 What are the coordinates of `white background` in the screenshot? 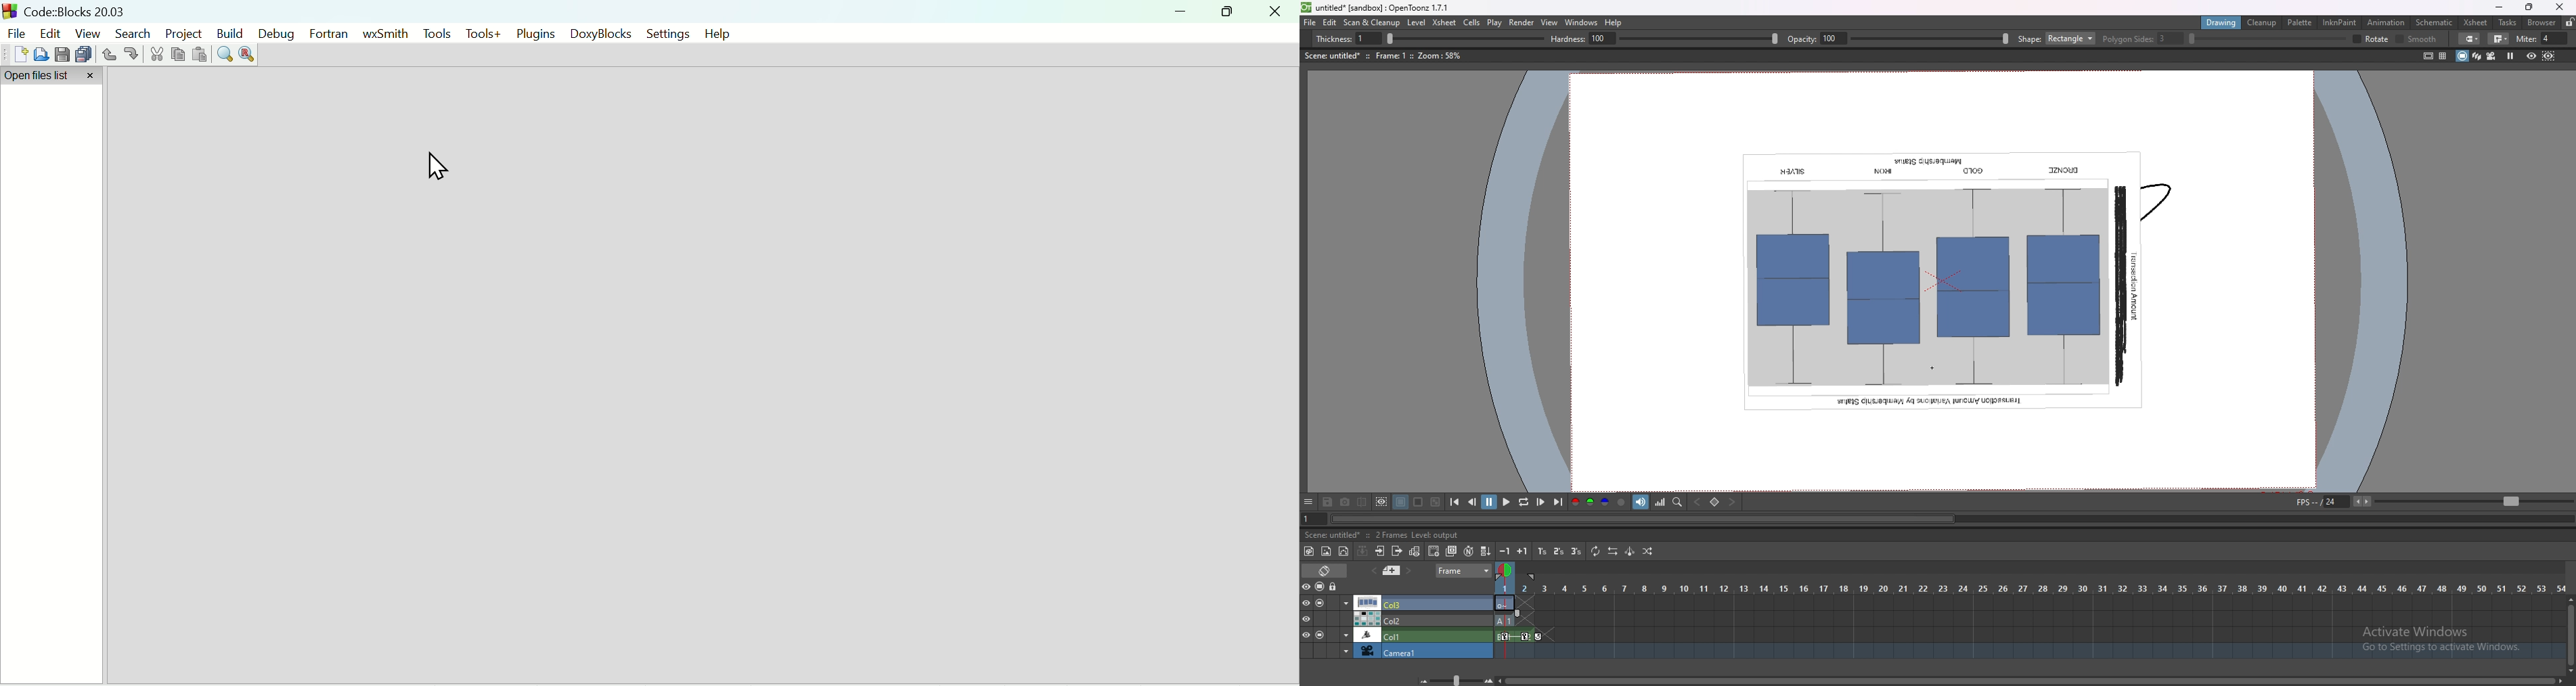 It's located at (1417, 502).